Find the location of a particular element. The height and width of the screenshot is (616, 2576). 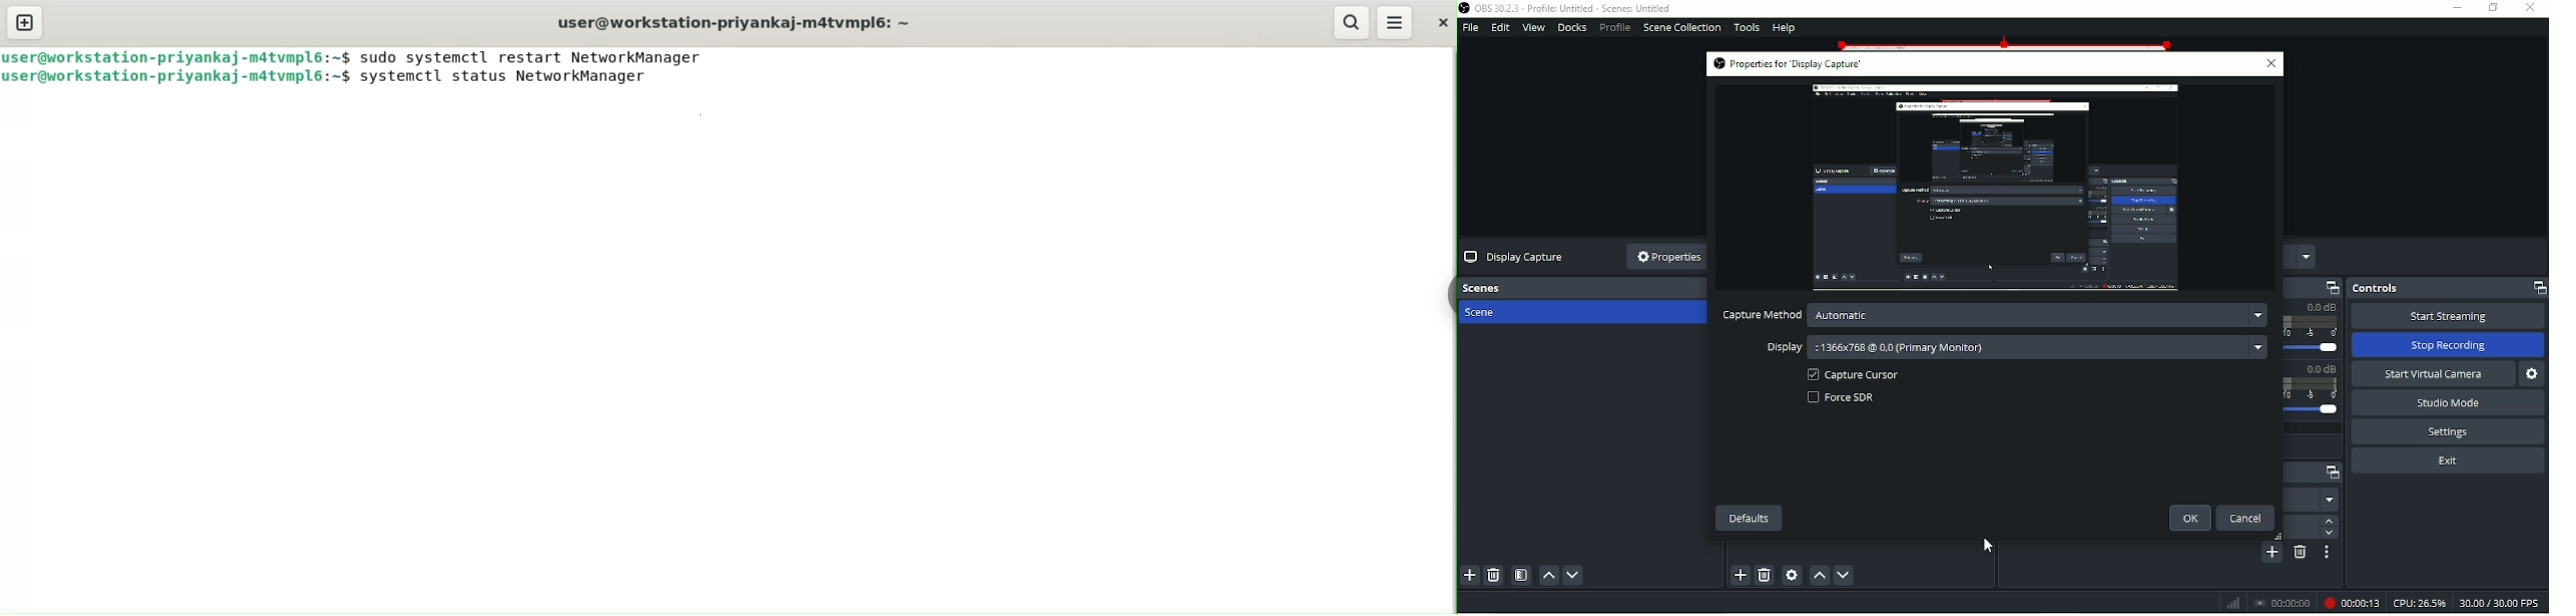

Stop recording is located at coordinates (2283, 602).